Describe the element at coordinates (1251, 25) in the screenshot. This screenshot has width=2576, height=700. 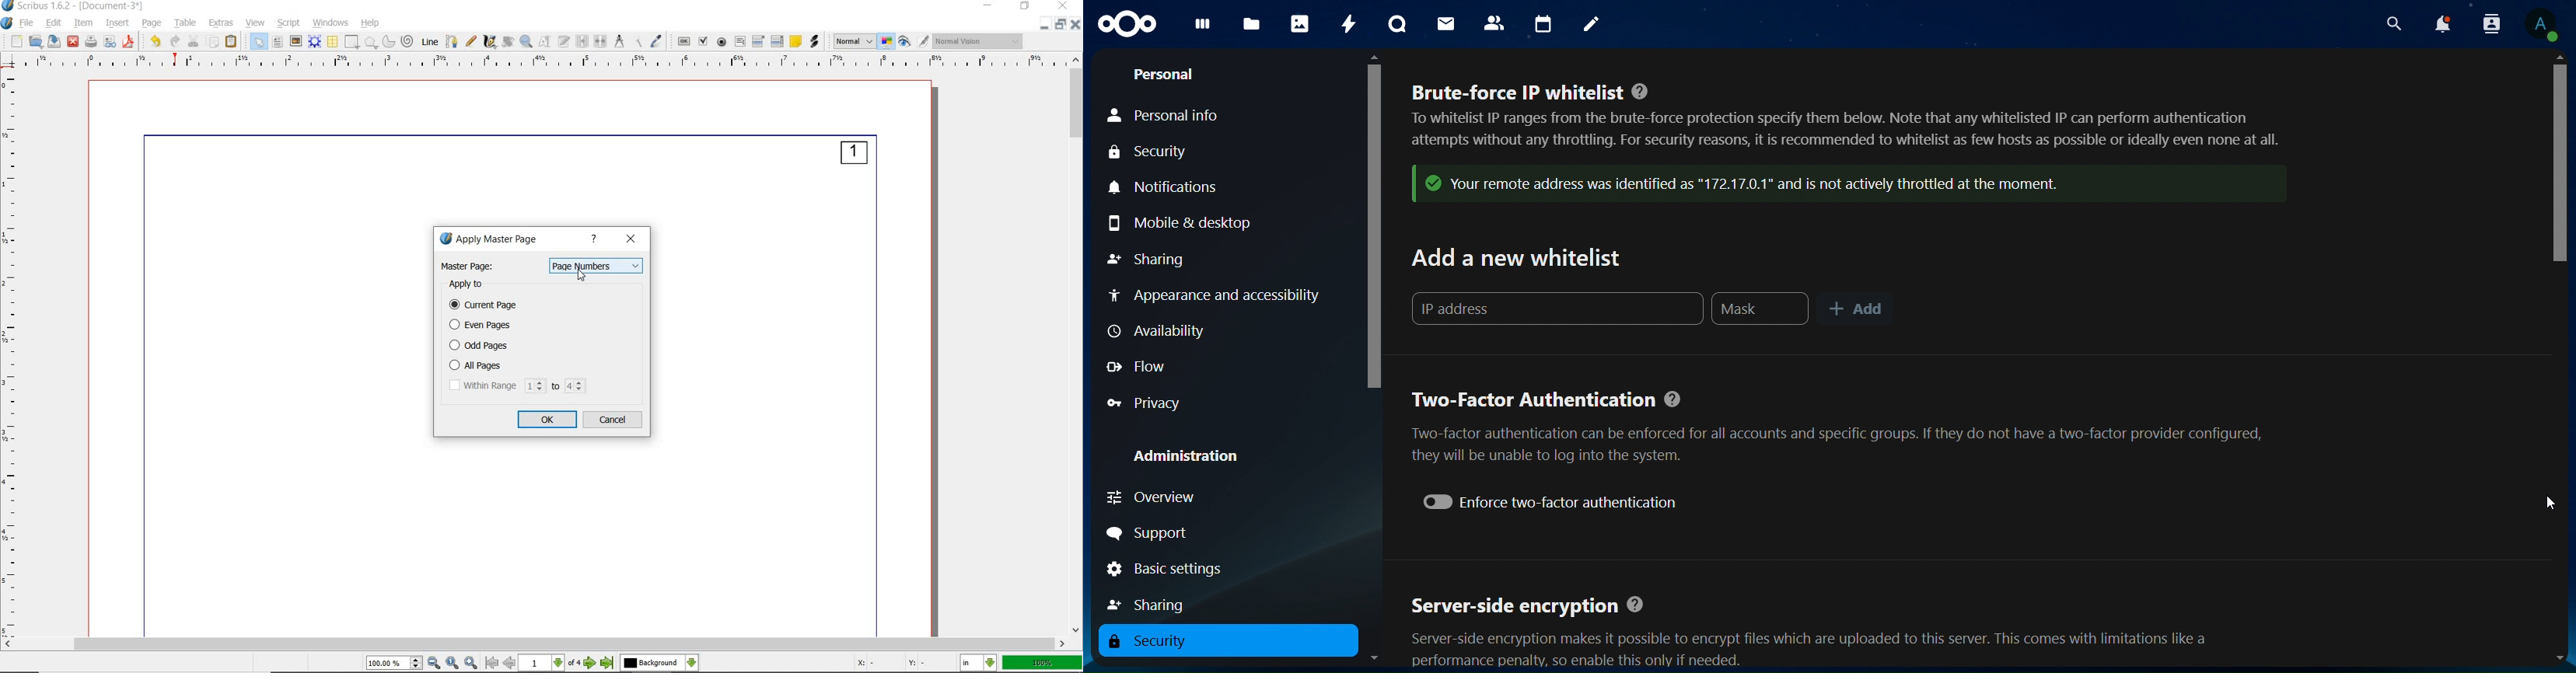
I see `files` at that location.